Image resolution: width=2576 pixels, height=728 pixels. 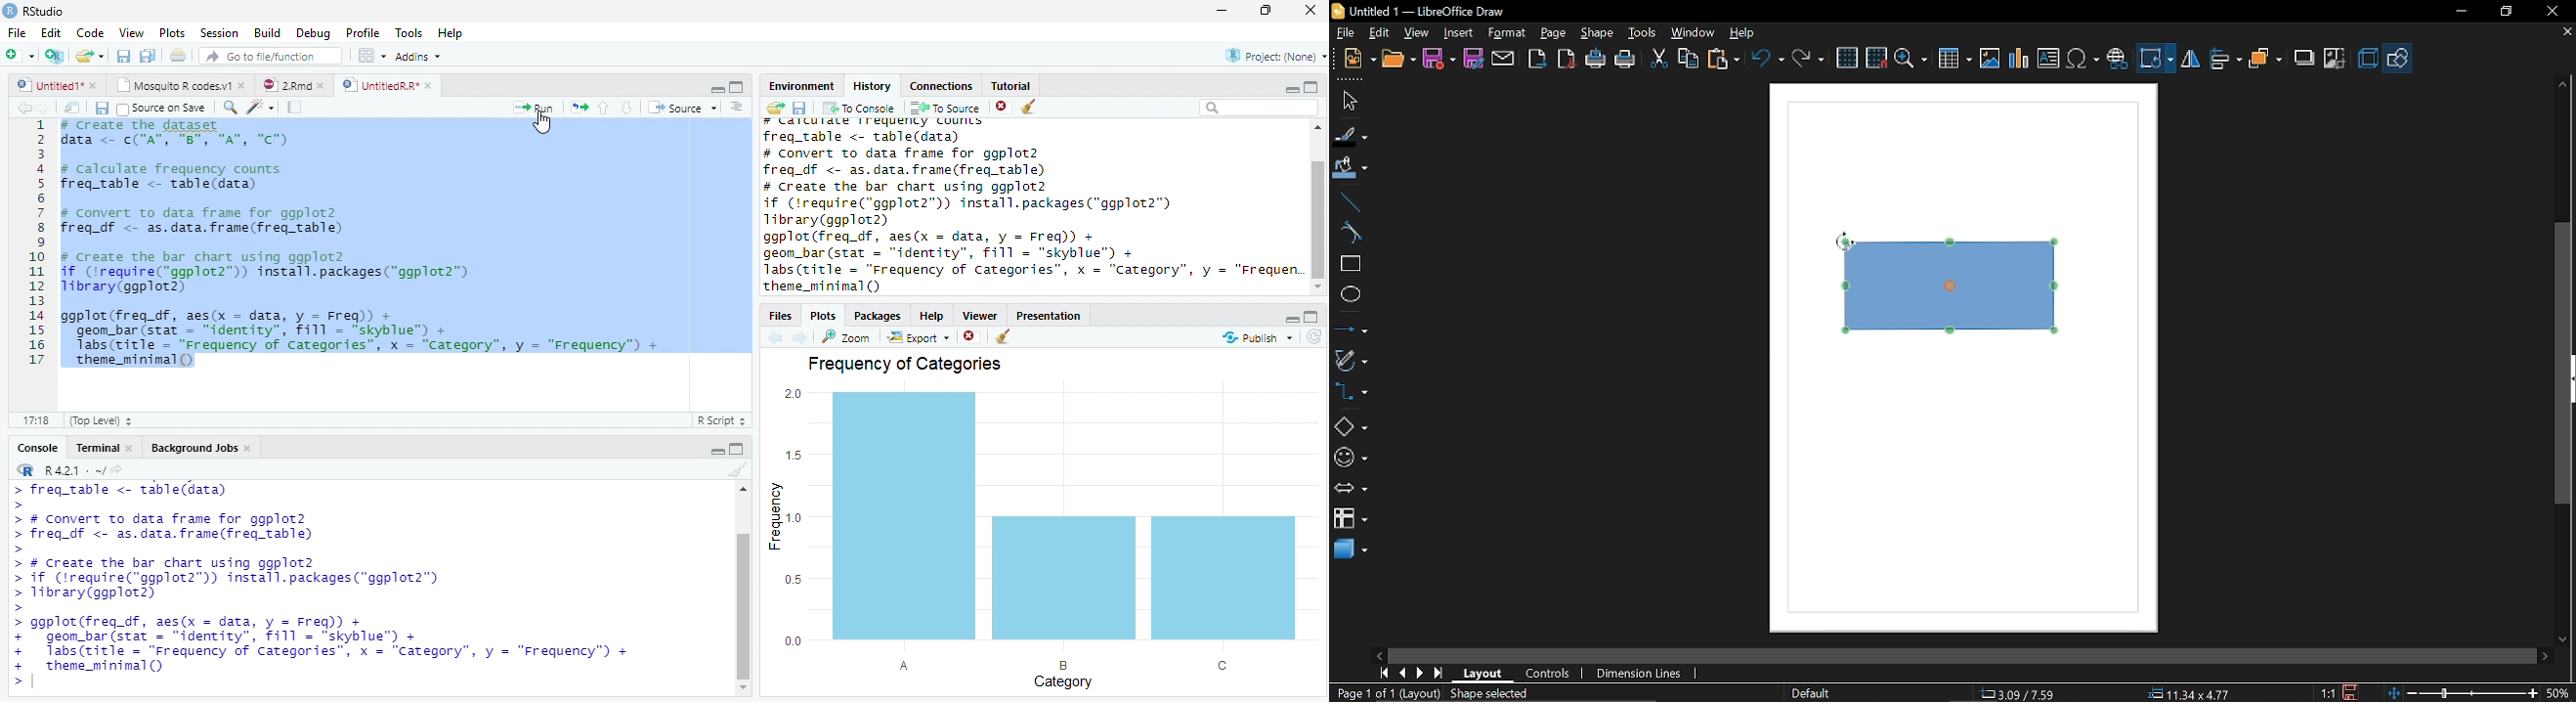 I want to click on 5.92/10.43, so click(x=2021, y=694).